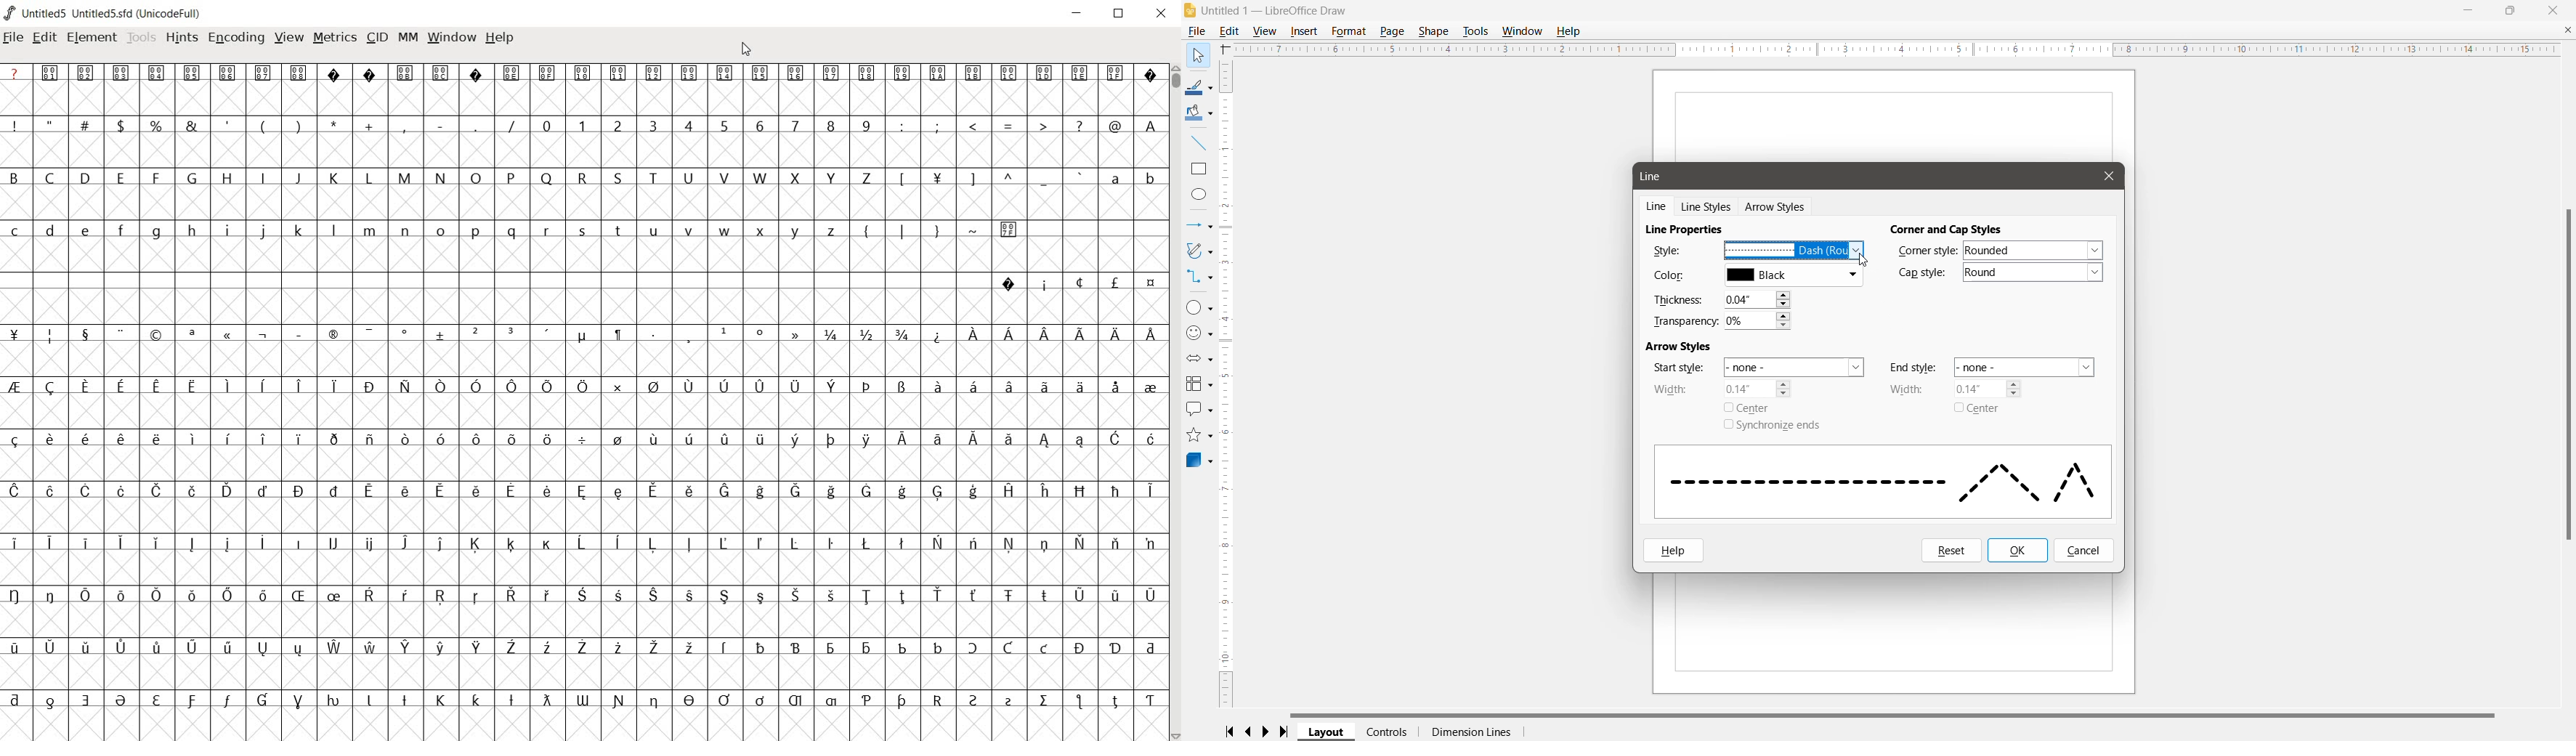  What do you see at coordinates (120, 388) in the screenshot?
I see `Symbol` at bounding box center [120, 388].